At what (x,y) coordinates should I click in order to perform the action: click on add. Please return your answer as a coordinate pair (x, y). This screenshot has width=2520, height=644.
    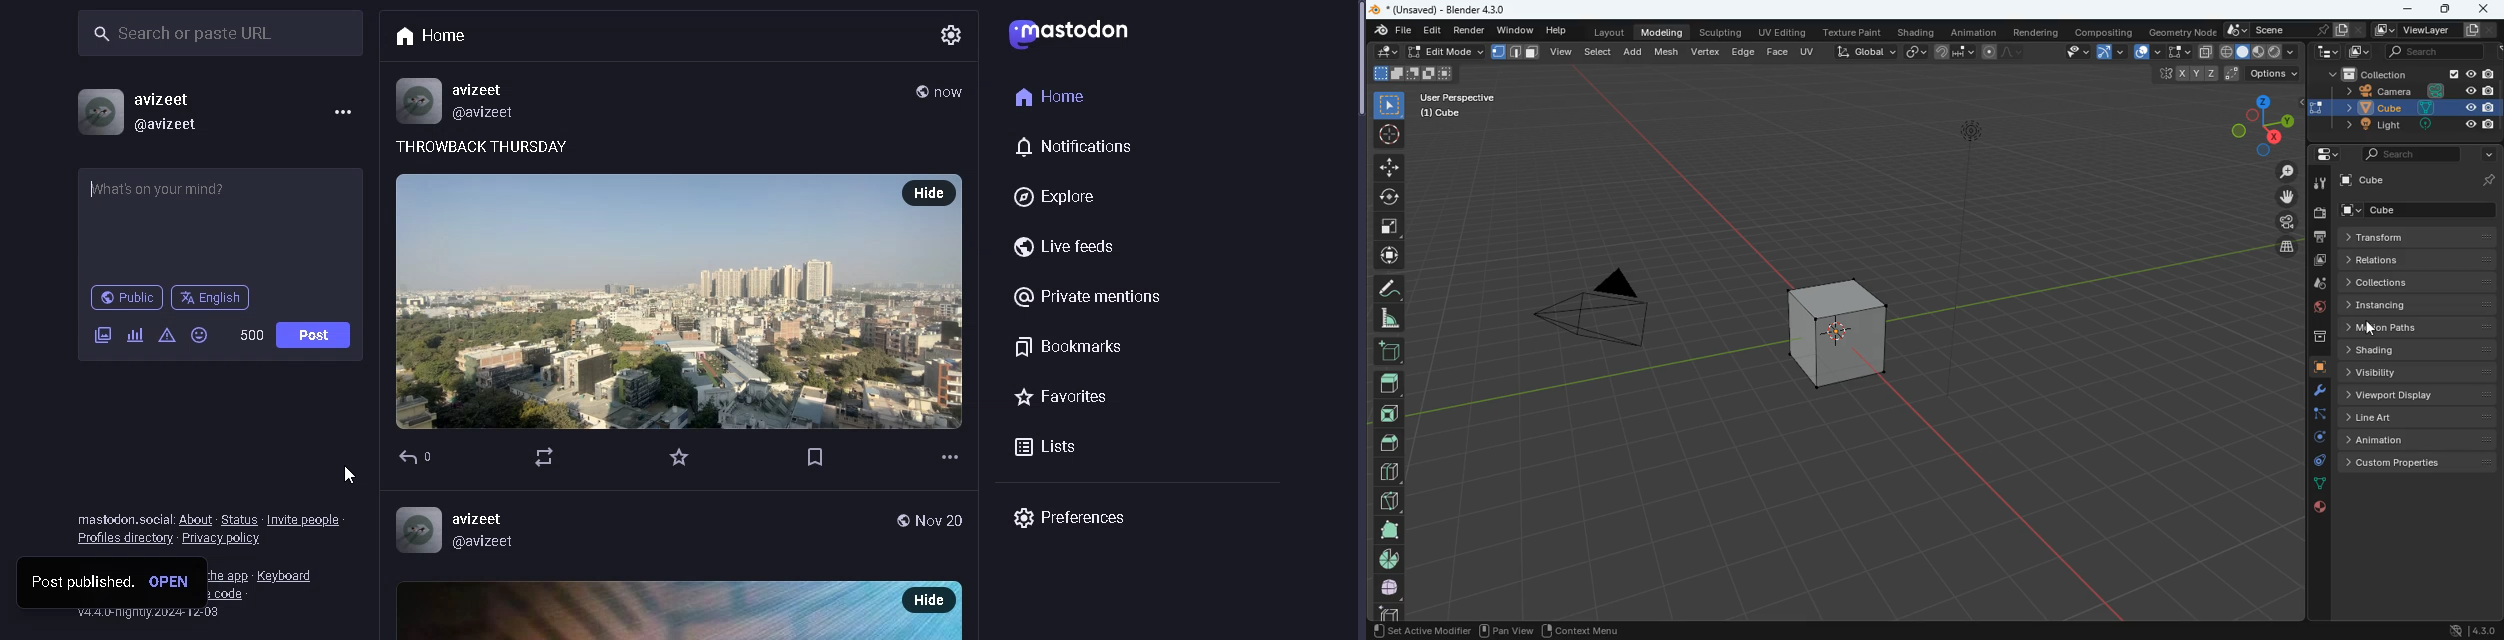
    Looking at the image, I should click on (1635, 50).